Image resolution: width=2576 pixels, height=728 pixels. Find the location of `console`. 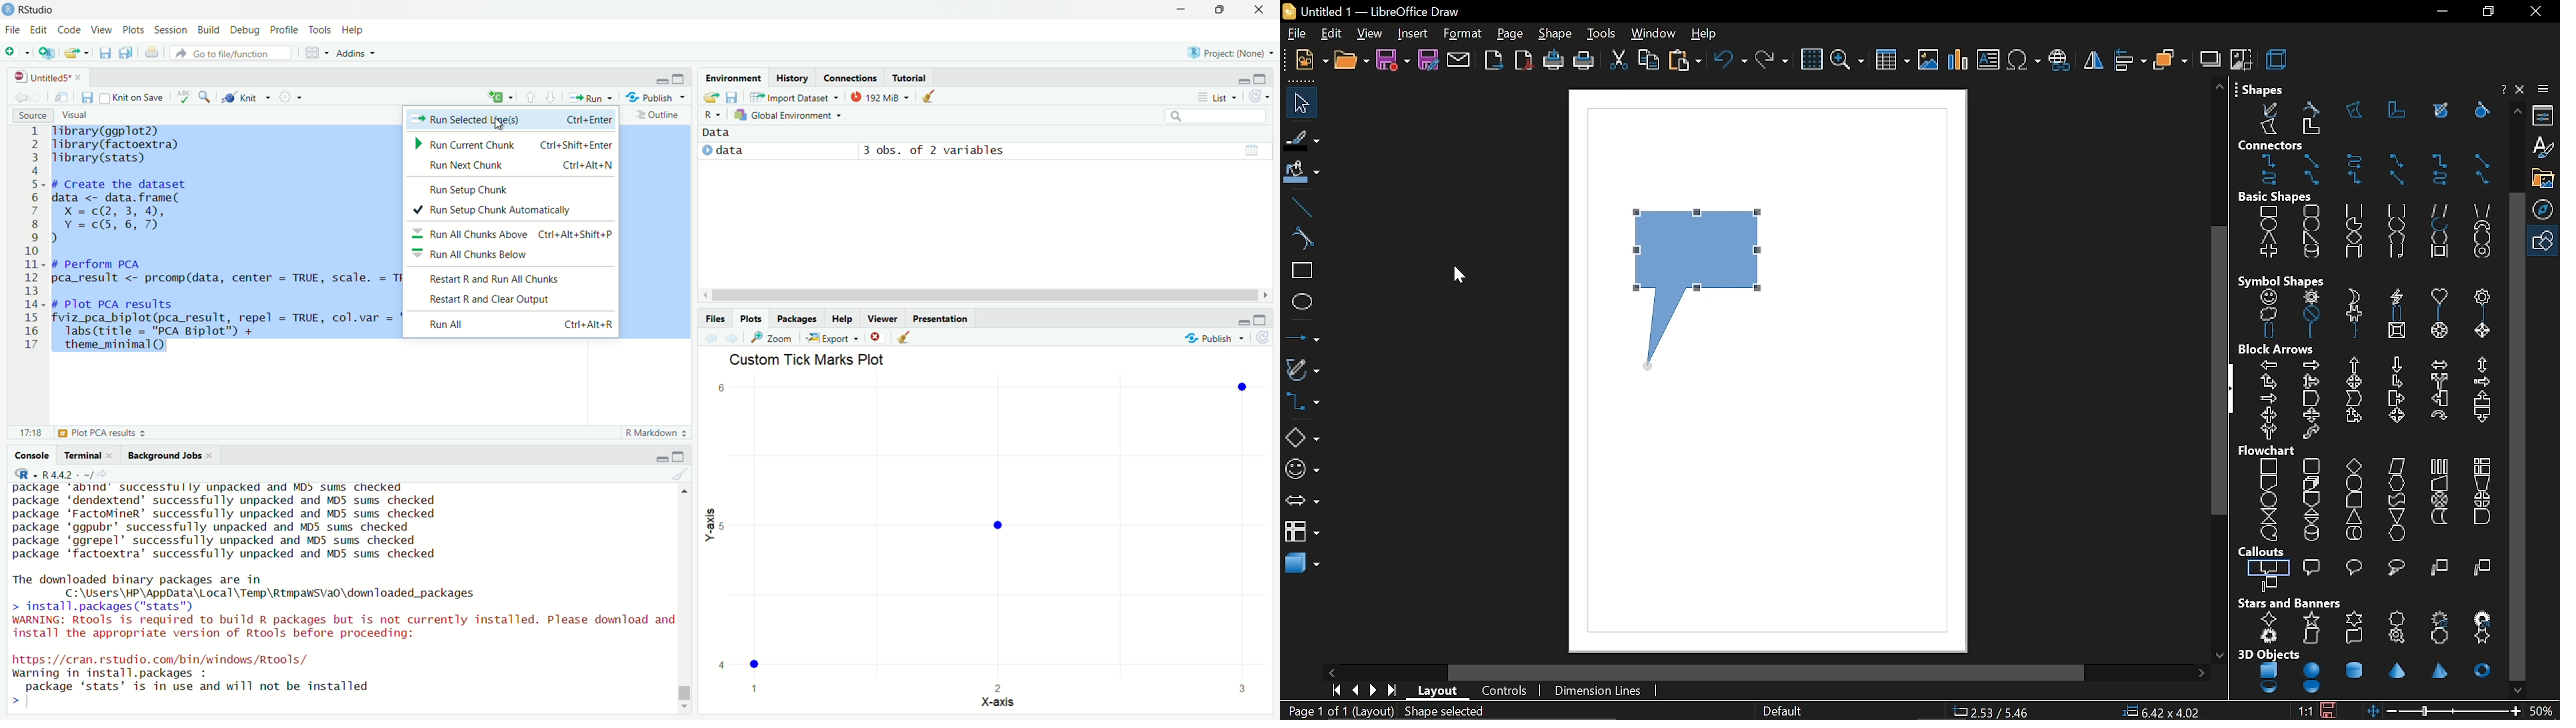

console is located at coordinates (33, 455).